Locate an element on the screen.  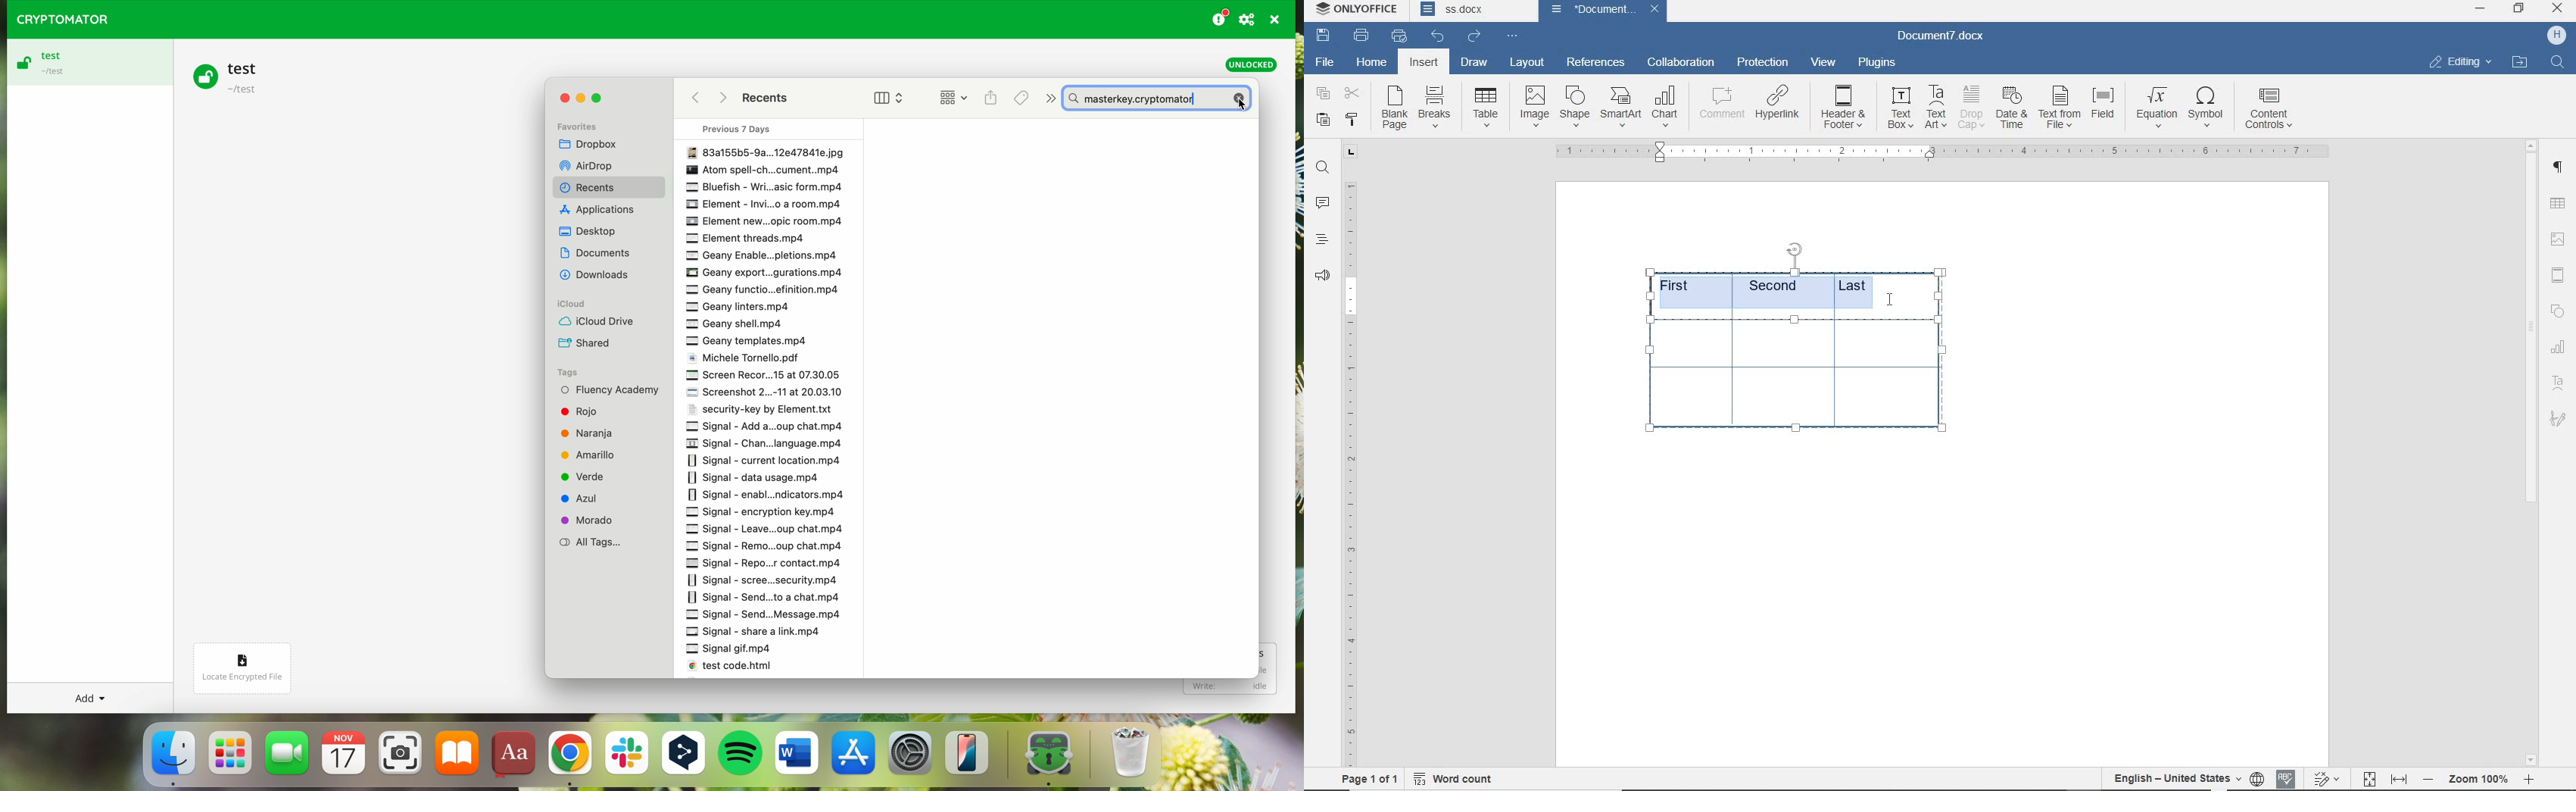
Slack is located at coordinates (626, 757).